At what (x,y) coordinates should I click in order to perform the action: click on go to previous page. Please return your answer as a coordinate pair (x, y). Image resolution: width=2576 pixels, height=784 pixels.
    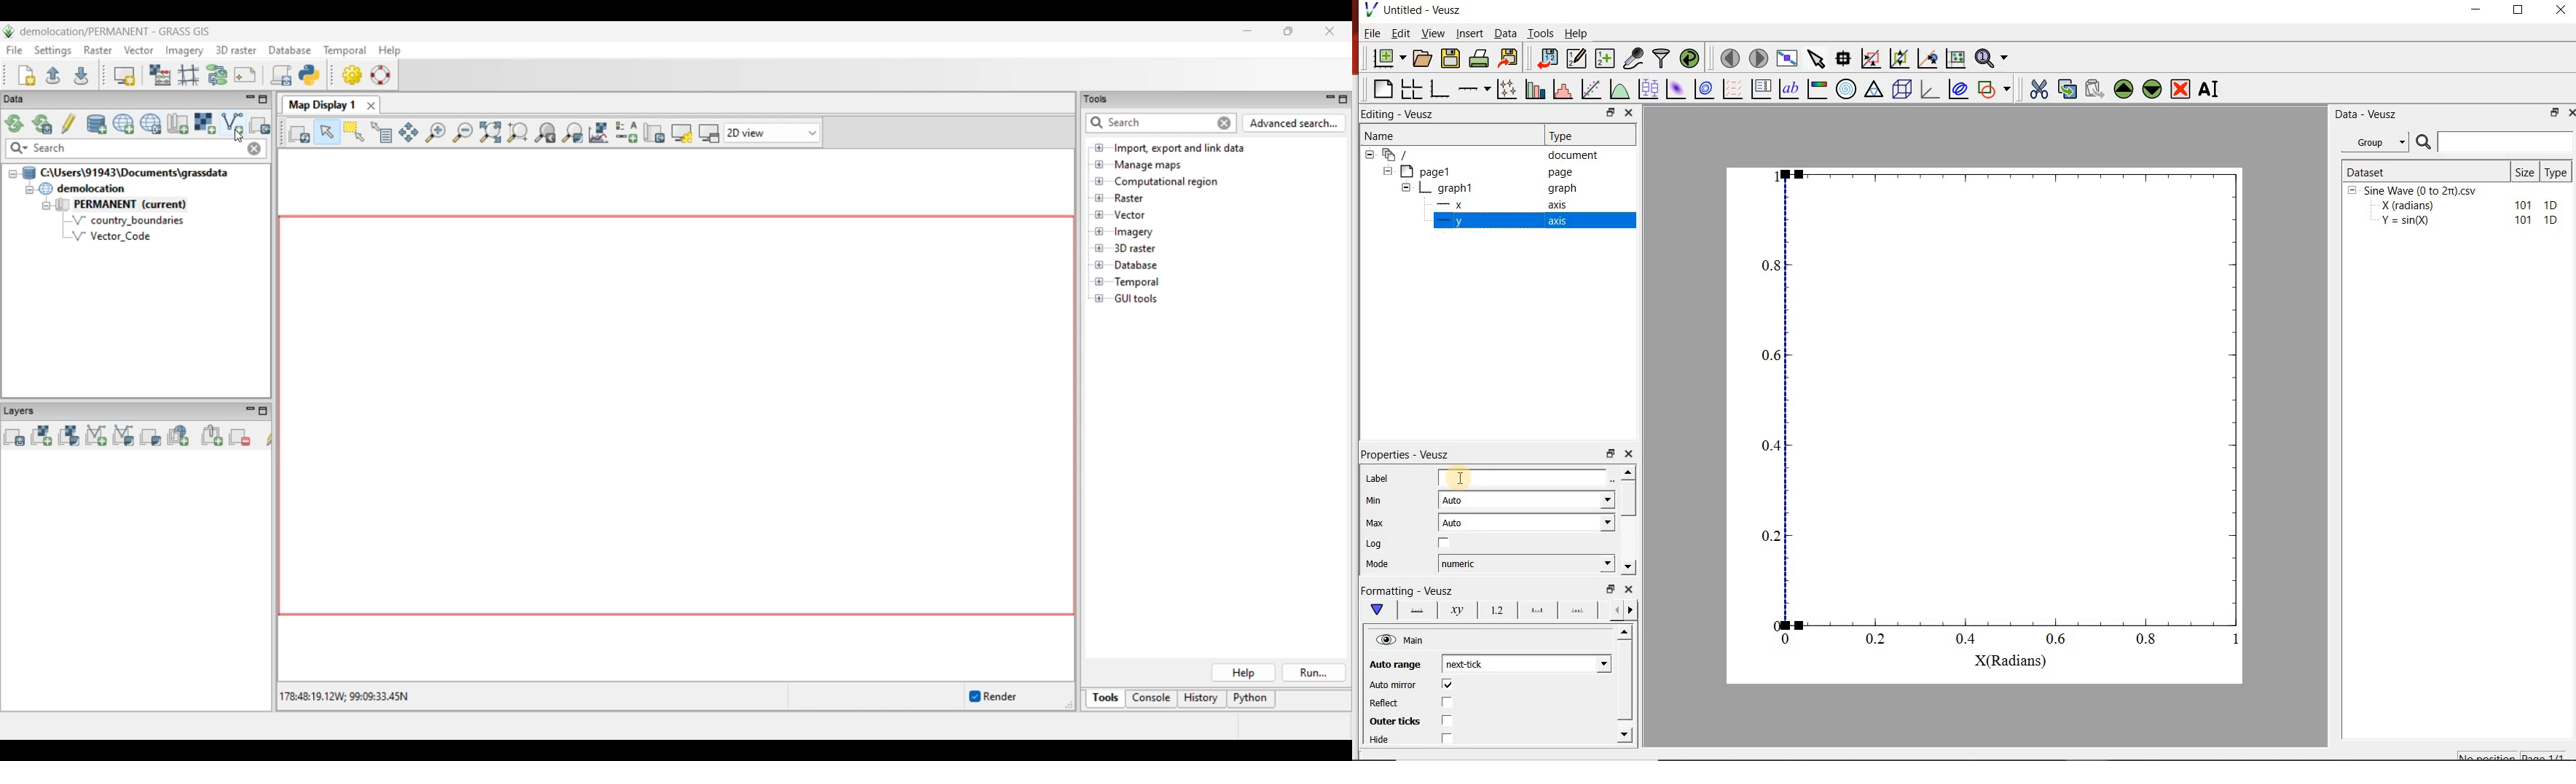
    Looking at the image, I should click on (1729, 58).